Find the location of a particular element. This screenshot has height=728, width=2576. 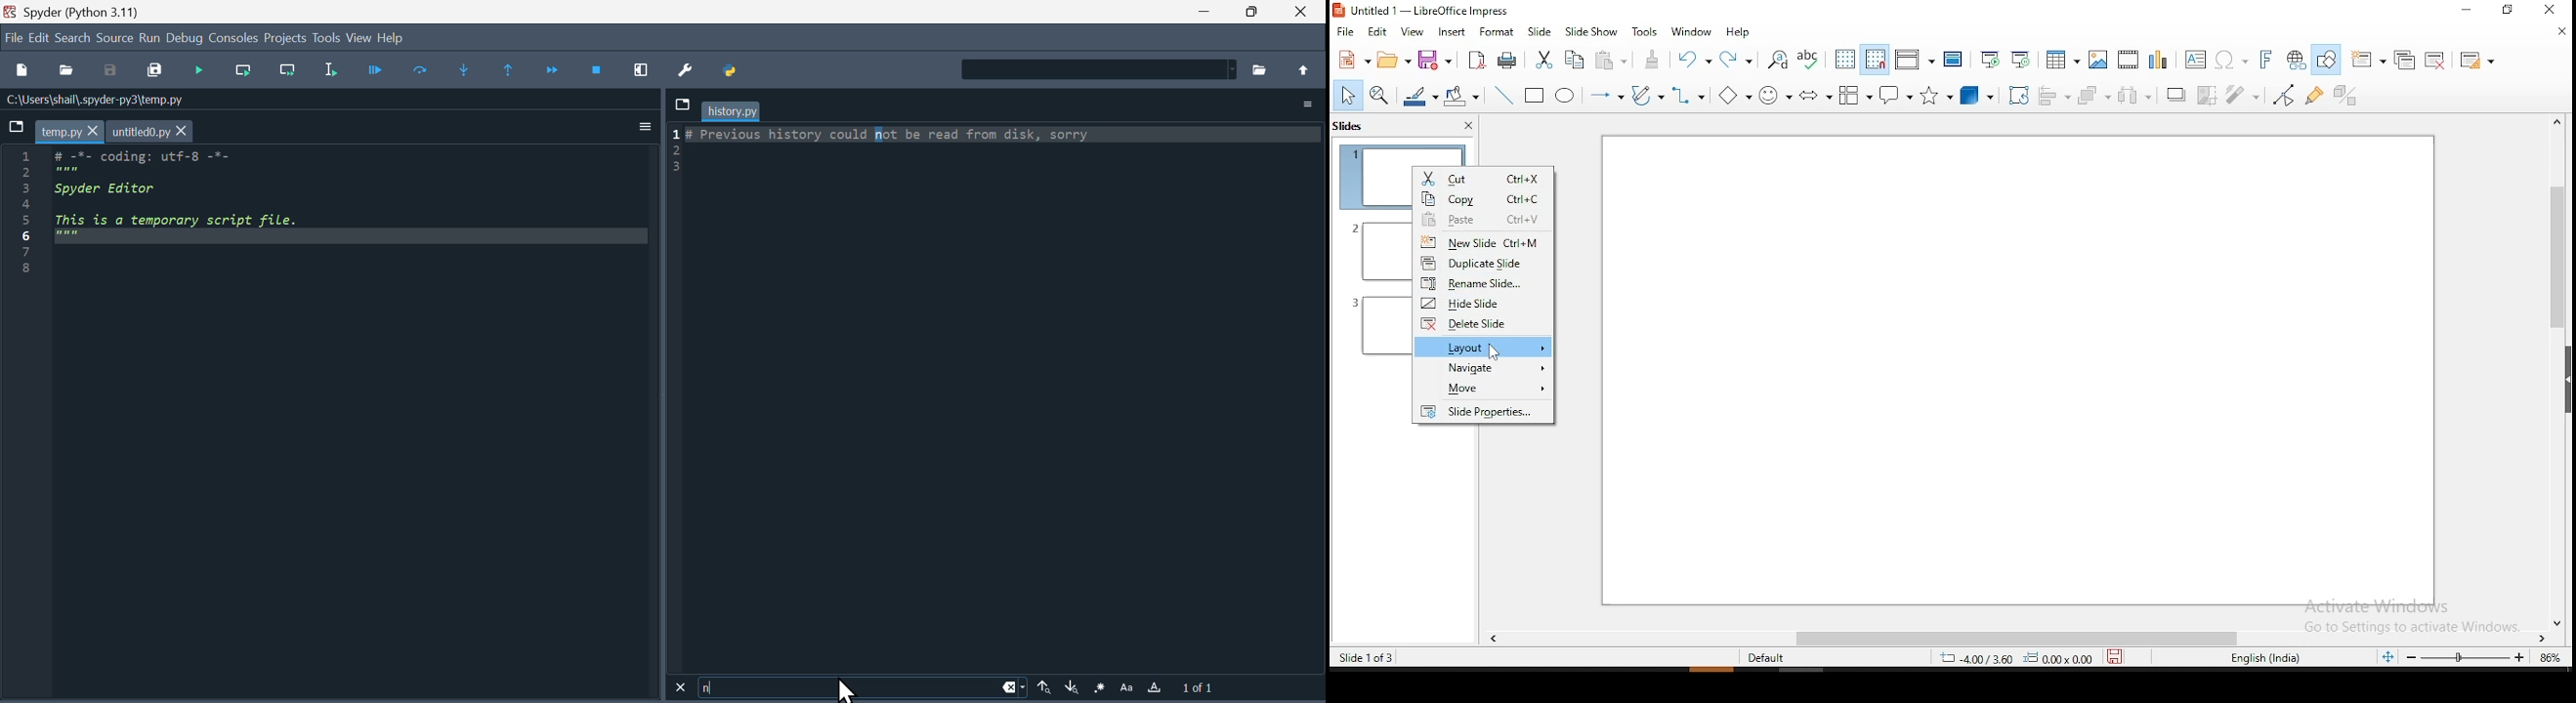

navigate is located at coordinates (1486, 368).